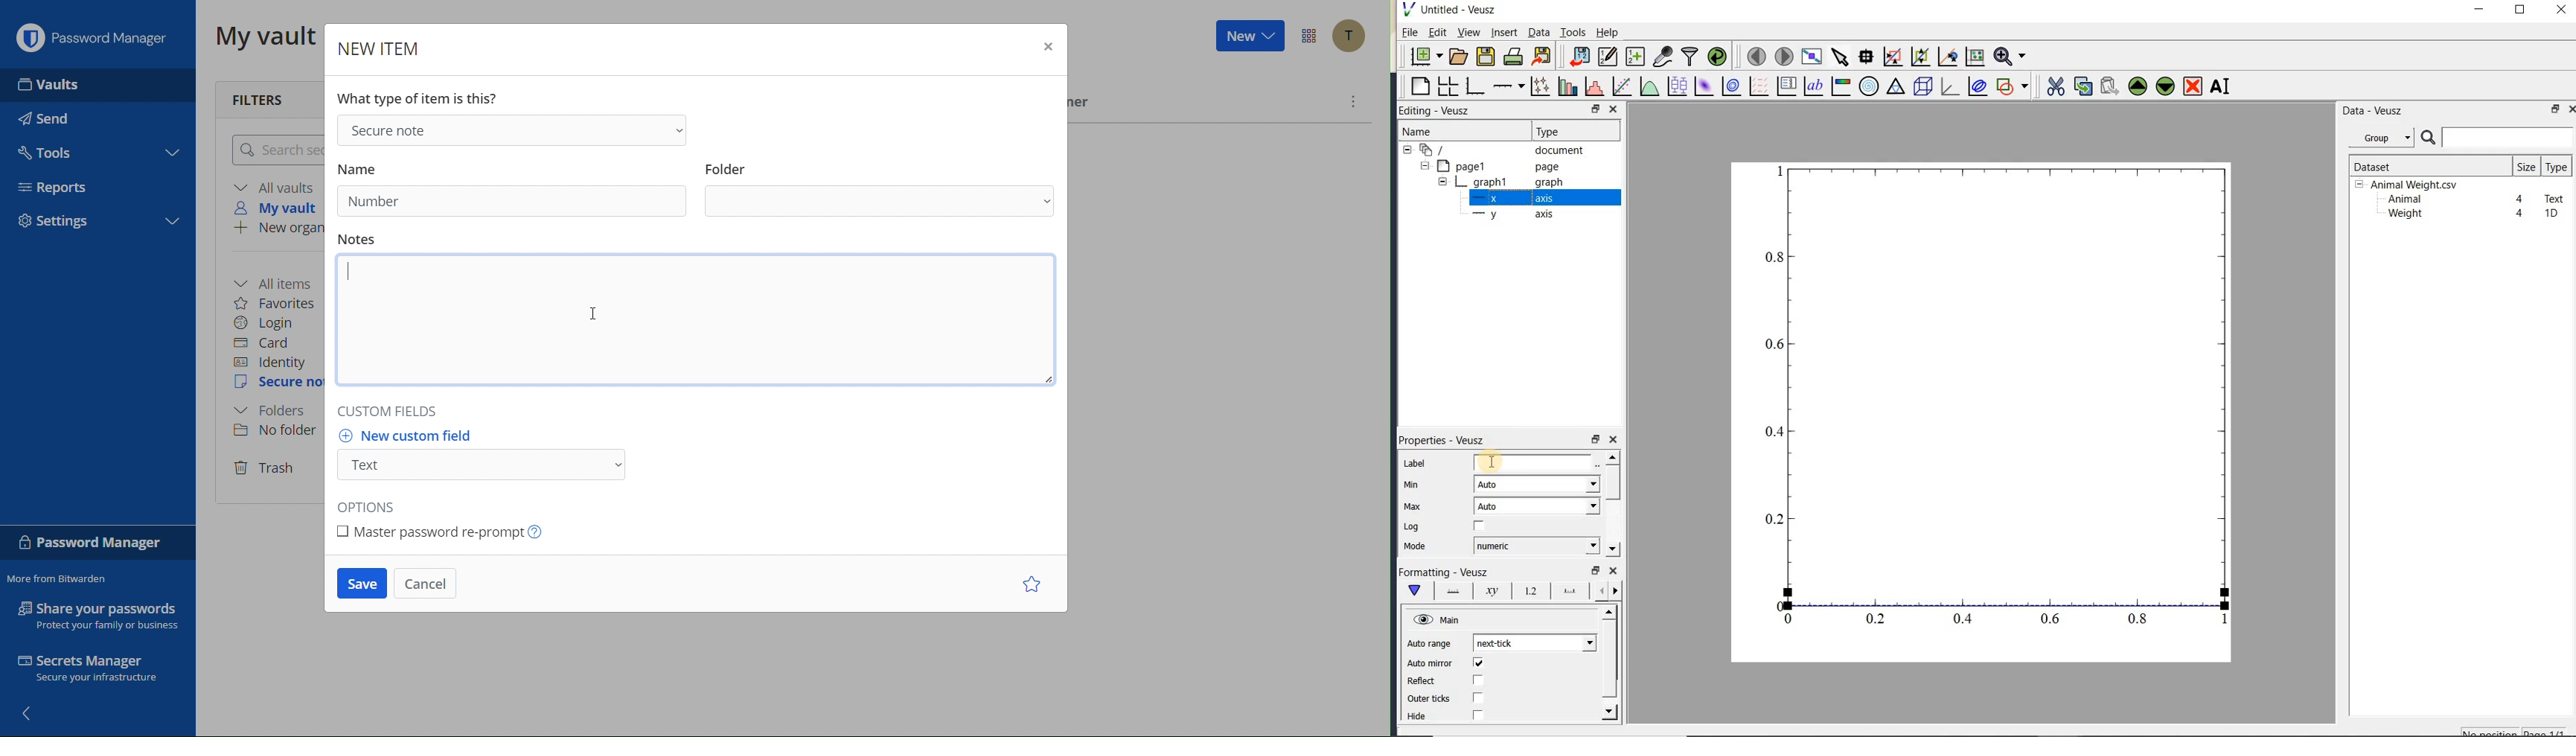 The width and height of the screenshot is (2576, 756). What do you see at coordinates (1431, 698) in the screenshot?
I see `Outer ticks` at bounding box center [1431, 698].